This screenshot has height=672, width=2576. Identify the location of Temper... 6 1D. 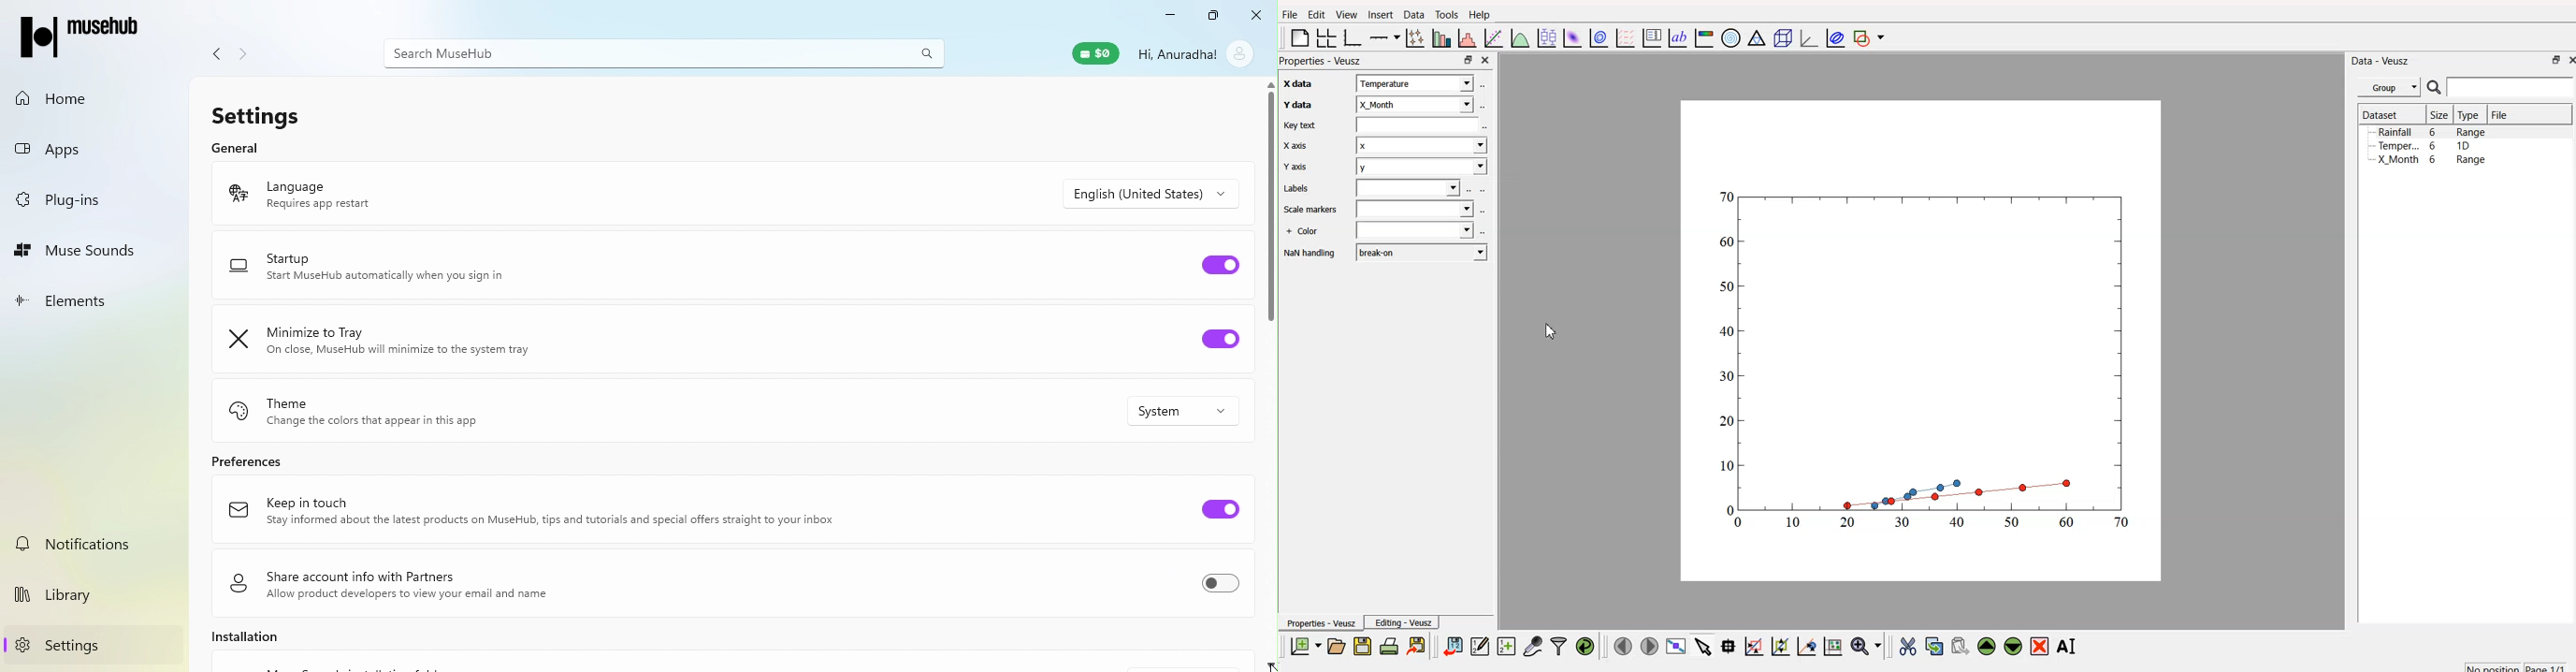
(2423, 145).